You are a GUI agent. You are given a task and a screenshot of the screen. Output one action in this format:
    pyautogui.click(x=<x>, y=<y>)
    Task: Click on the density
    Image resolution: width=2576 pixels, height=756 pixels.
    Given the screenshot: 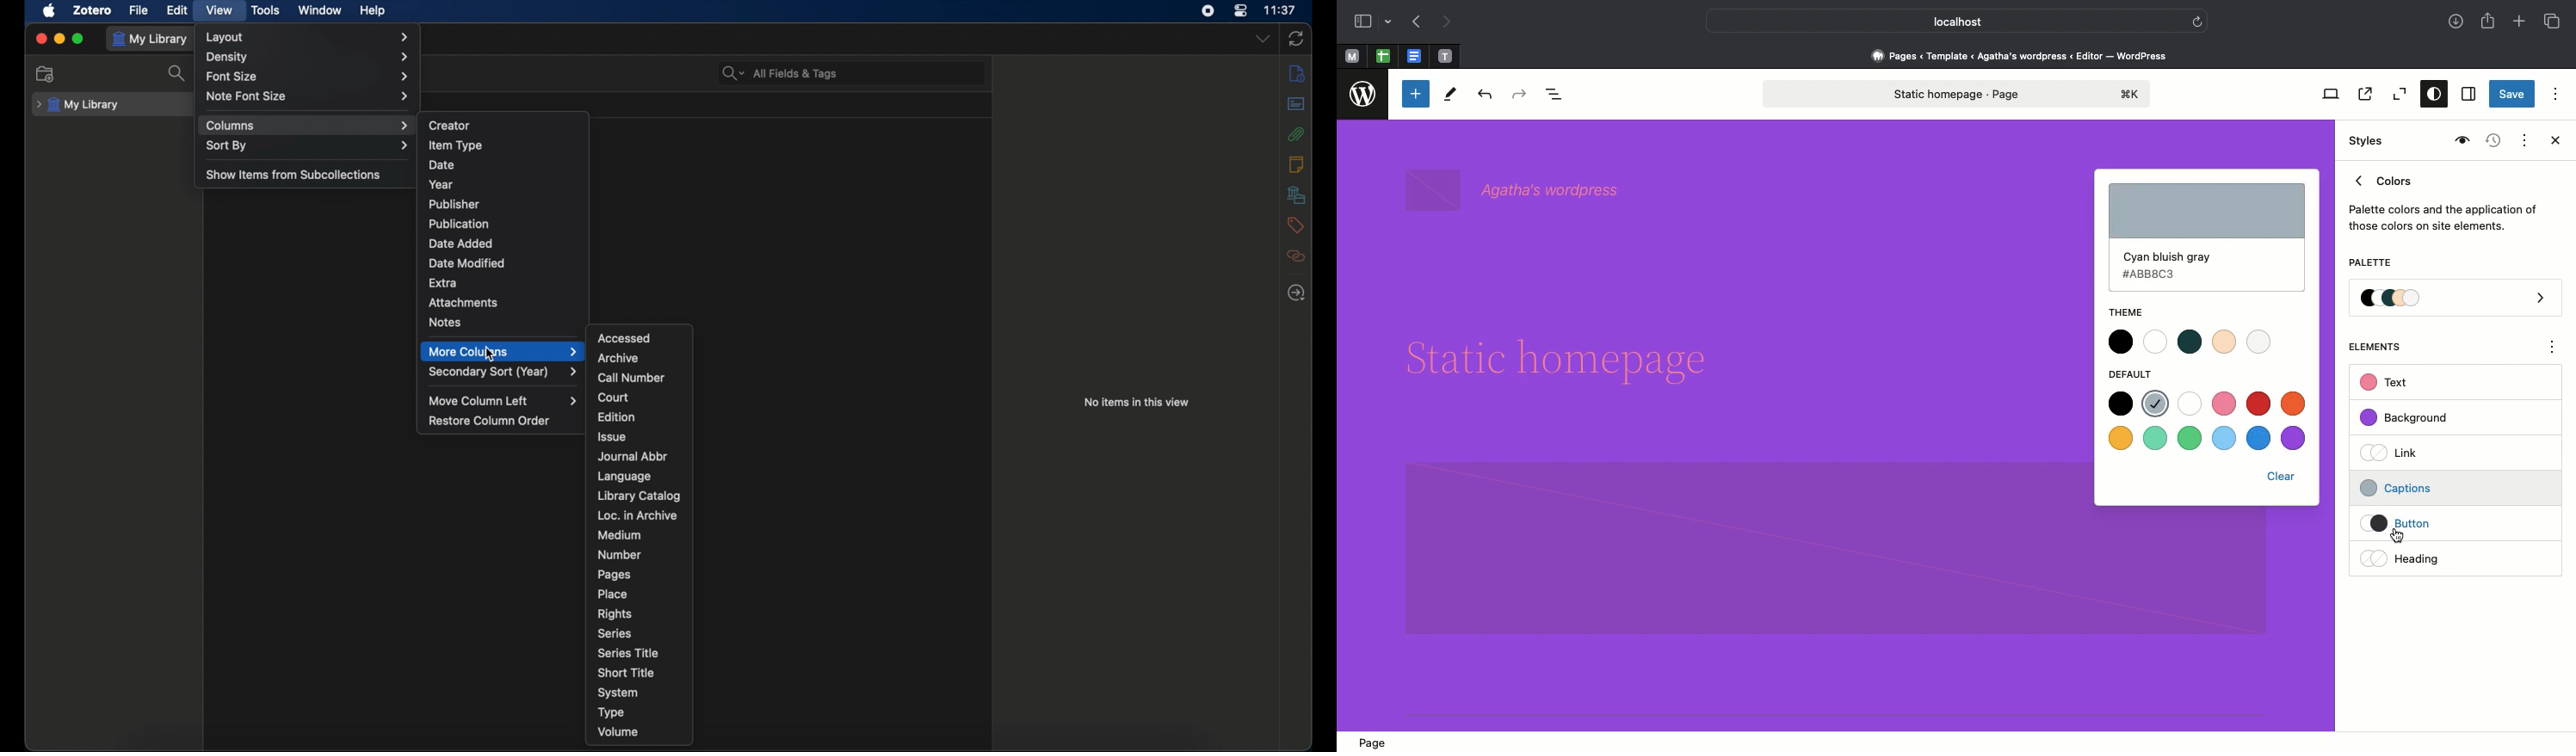 What is the action you would take?
    pyautogui.click(x=308, y=56)
    